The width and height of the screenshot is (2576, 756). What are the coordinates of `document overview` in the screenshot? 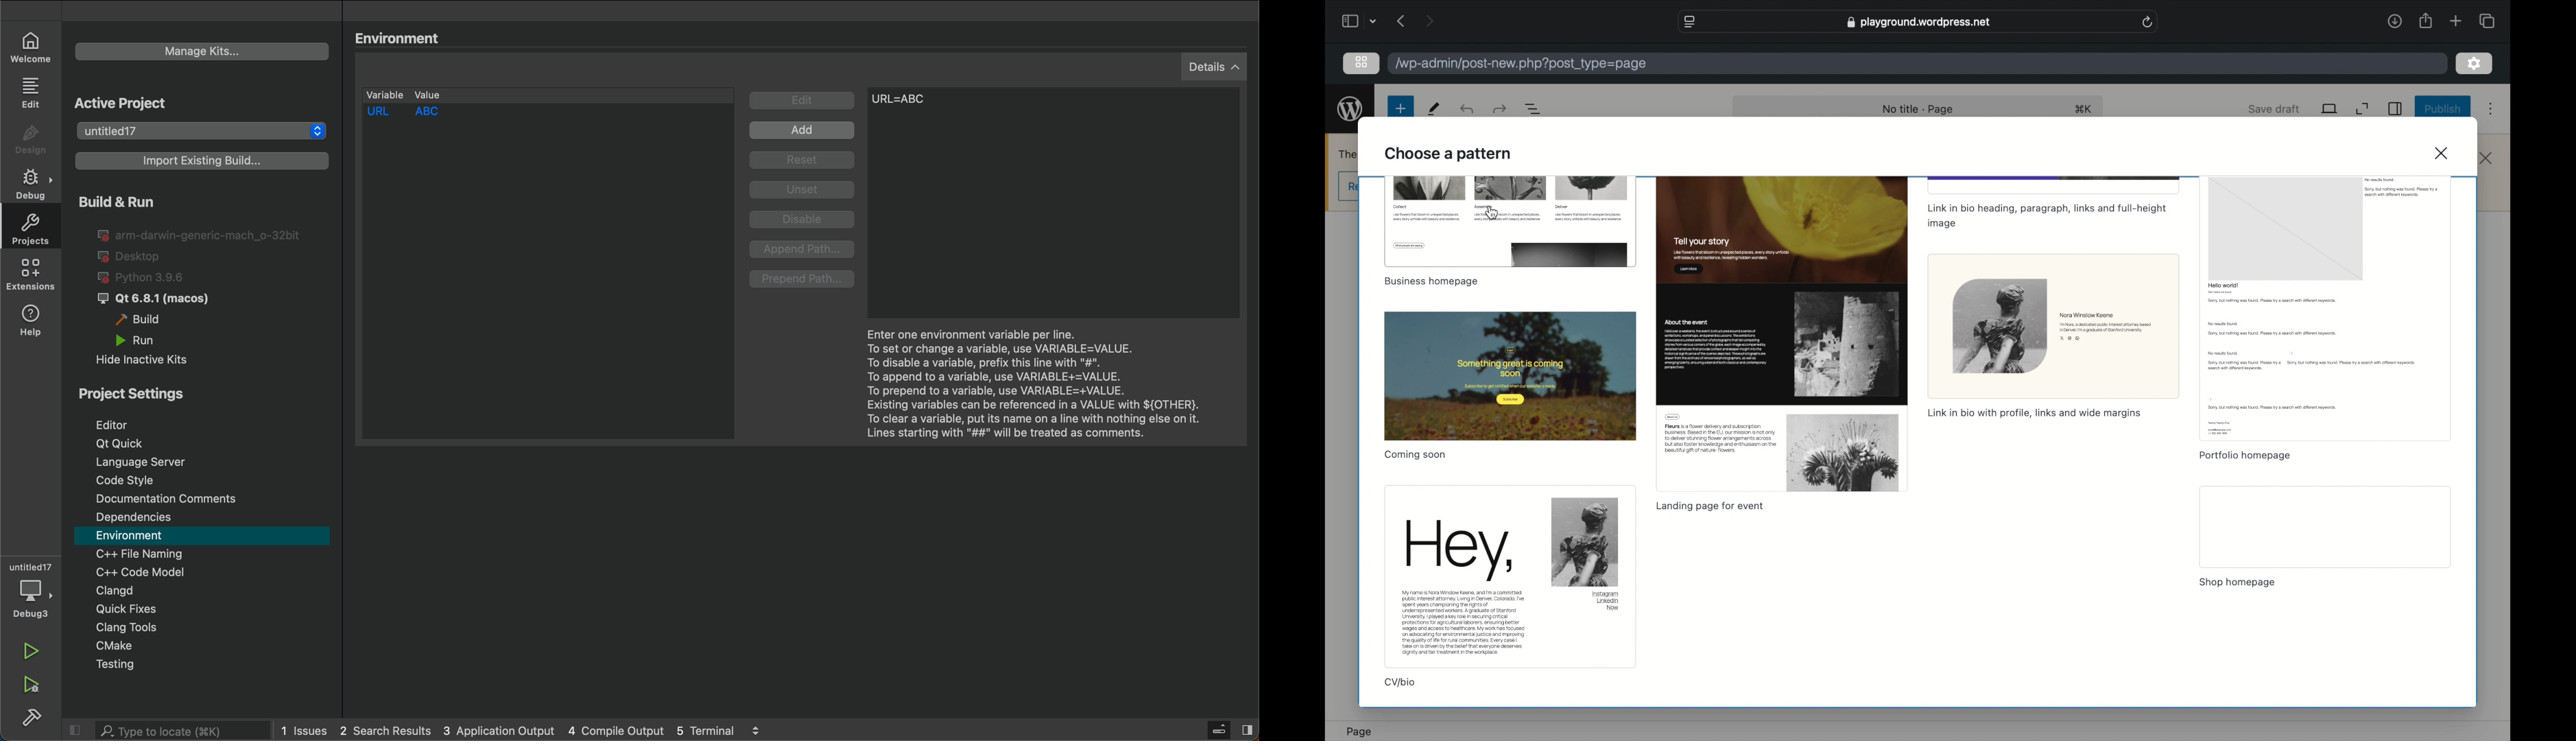 It's located at (1536, 110).